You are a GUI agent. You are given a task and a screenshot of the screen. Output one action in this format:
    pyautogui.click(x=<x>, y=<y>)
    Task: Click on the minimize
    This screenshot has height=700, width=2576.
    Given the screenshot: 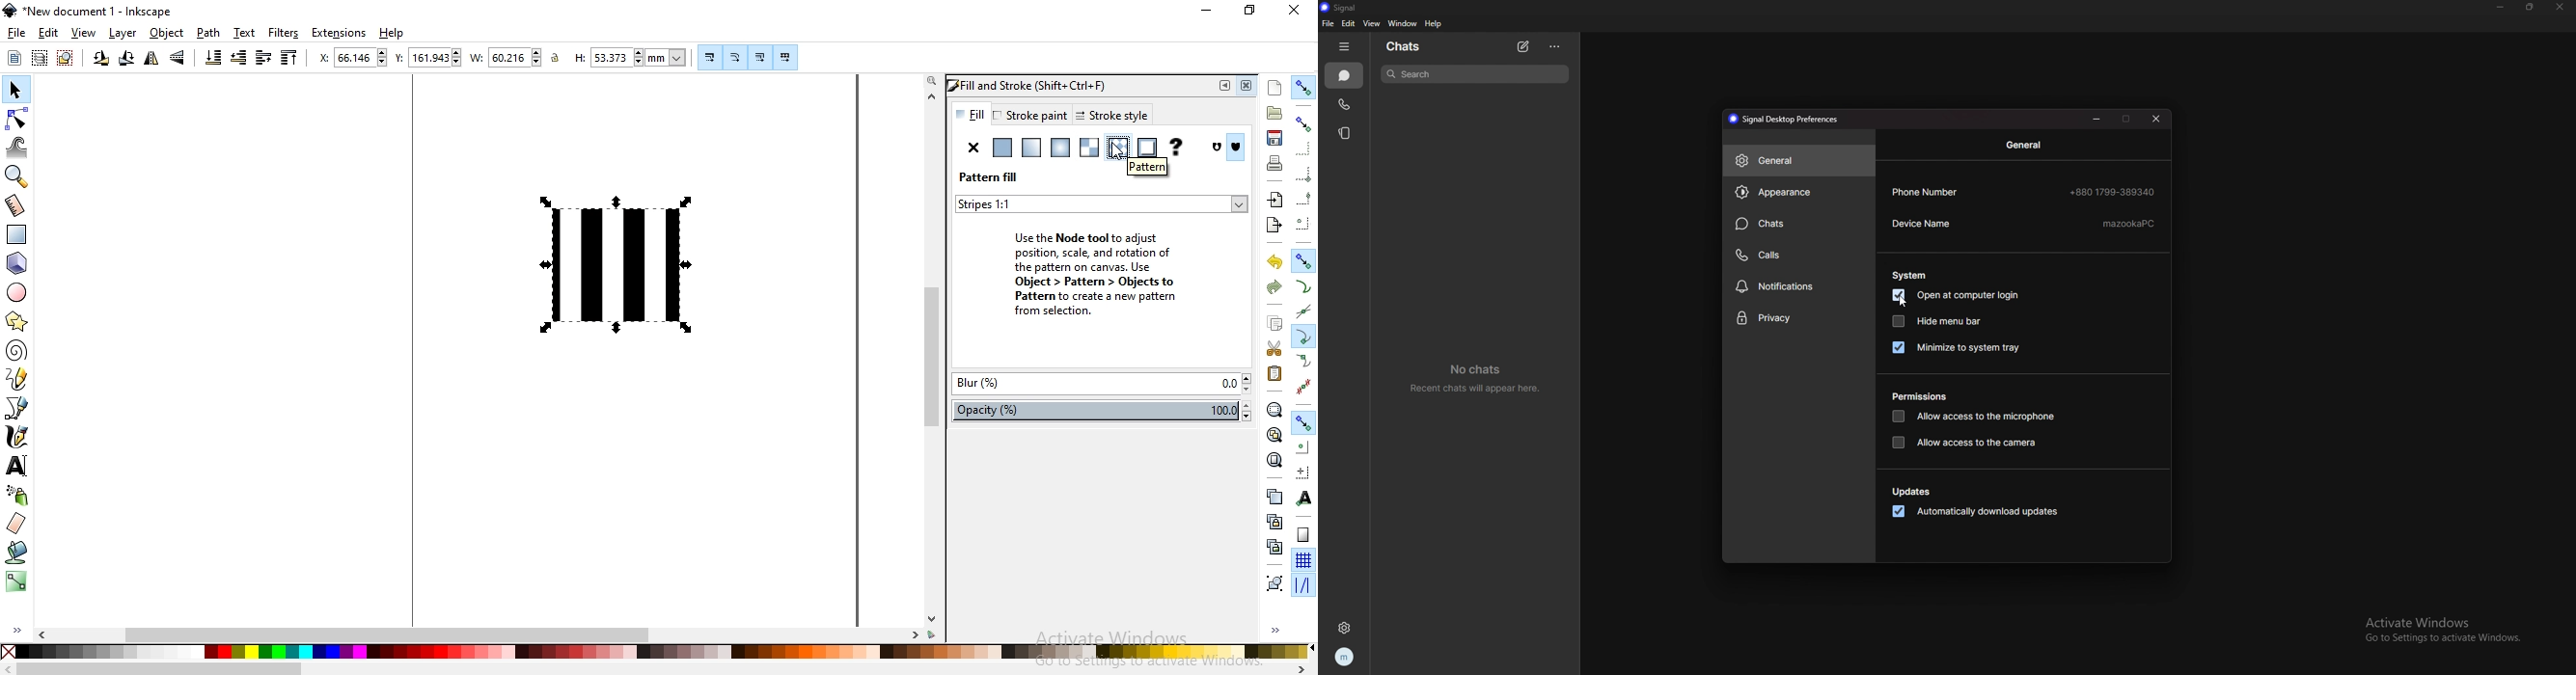 What is the action you would take?
    pyautogui.click(x=2099, y=118)
    